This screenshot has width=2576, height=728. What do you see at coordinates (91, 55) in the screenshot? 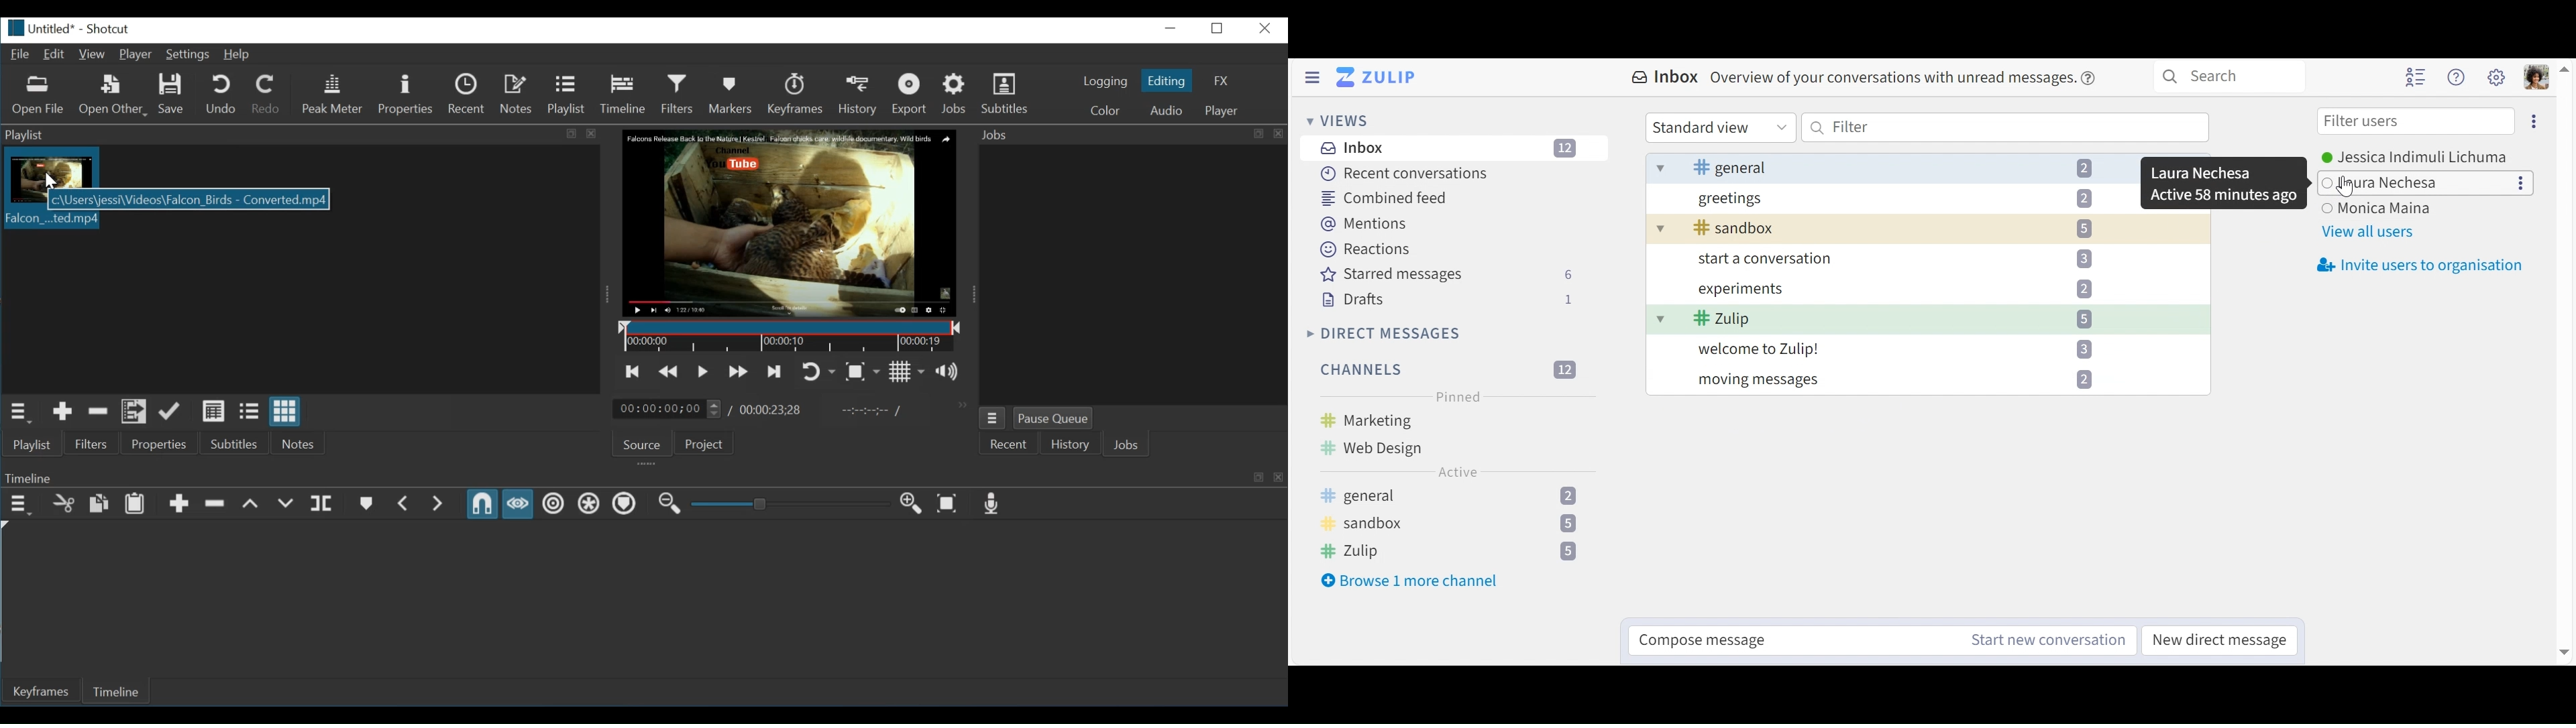
I see `View` at bounding box center [91, 55].